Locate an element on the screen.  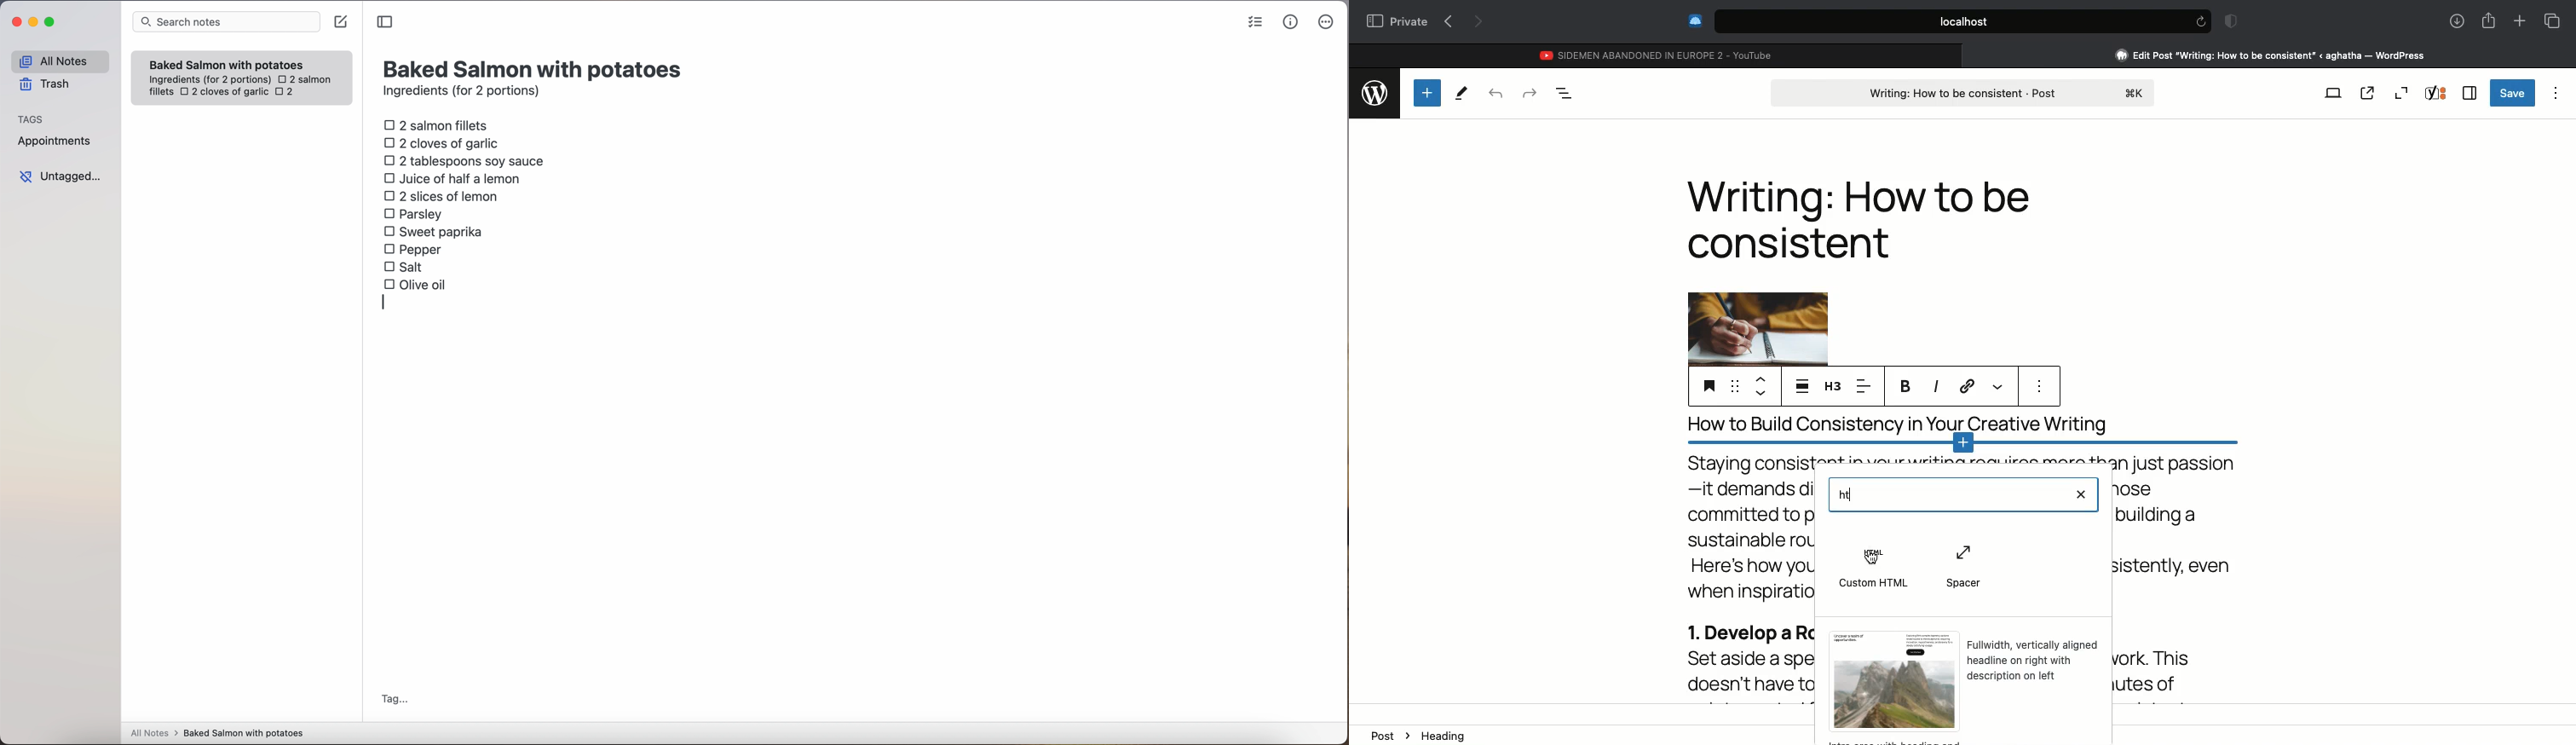
Image is located at coordinates (1757, 325).